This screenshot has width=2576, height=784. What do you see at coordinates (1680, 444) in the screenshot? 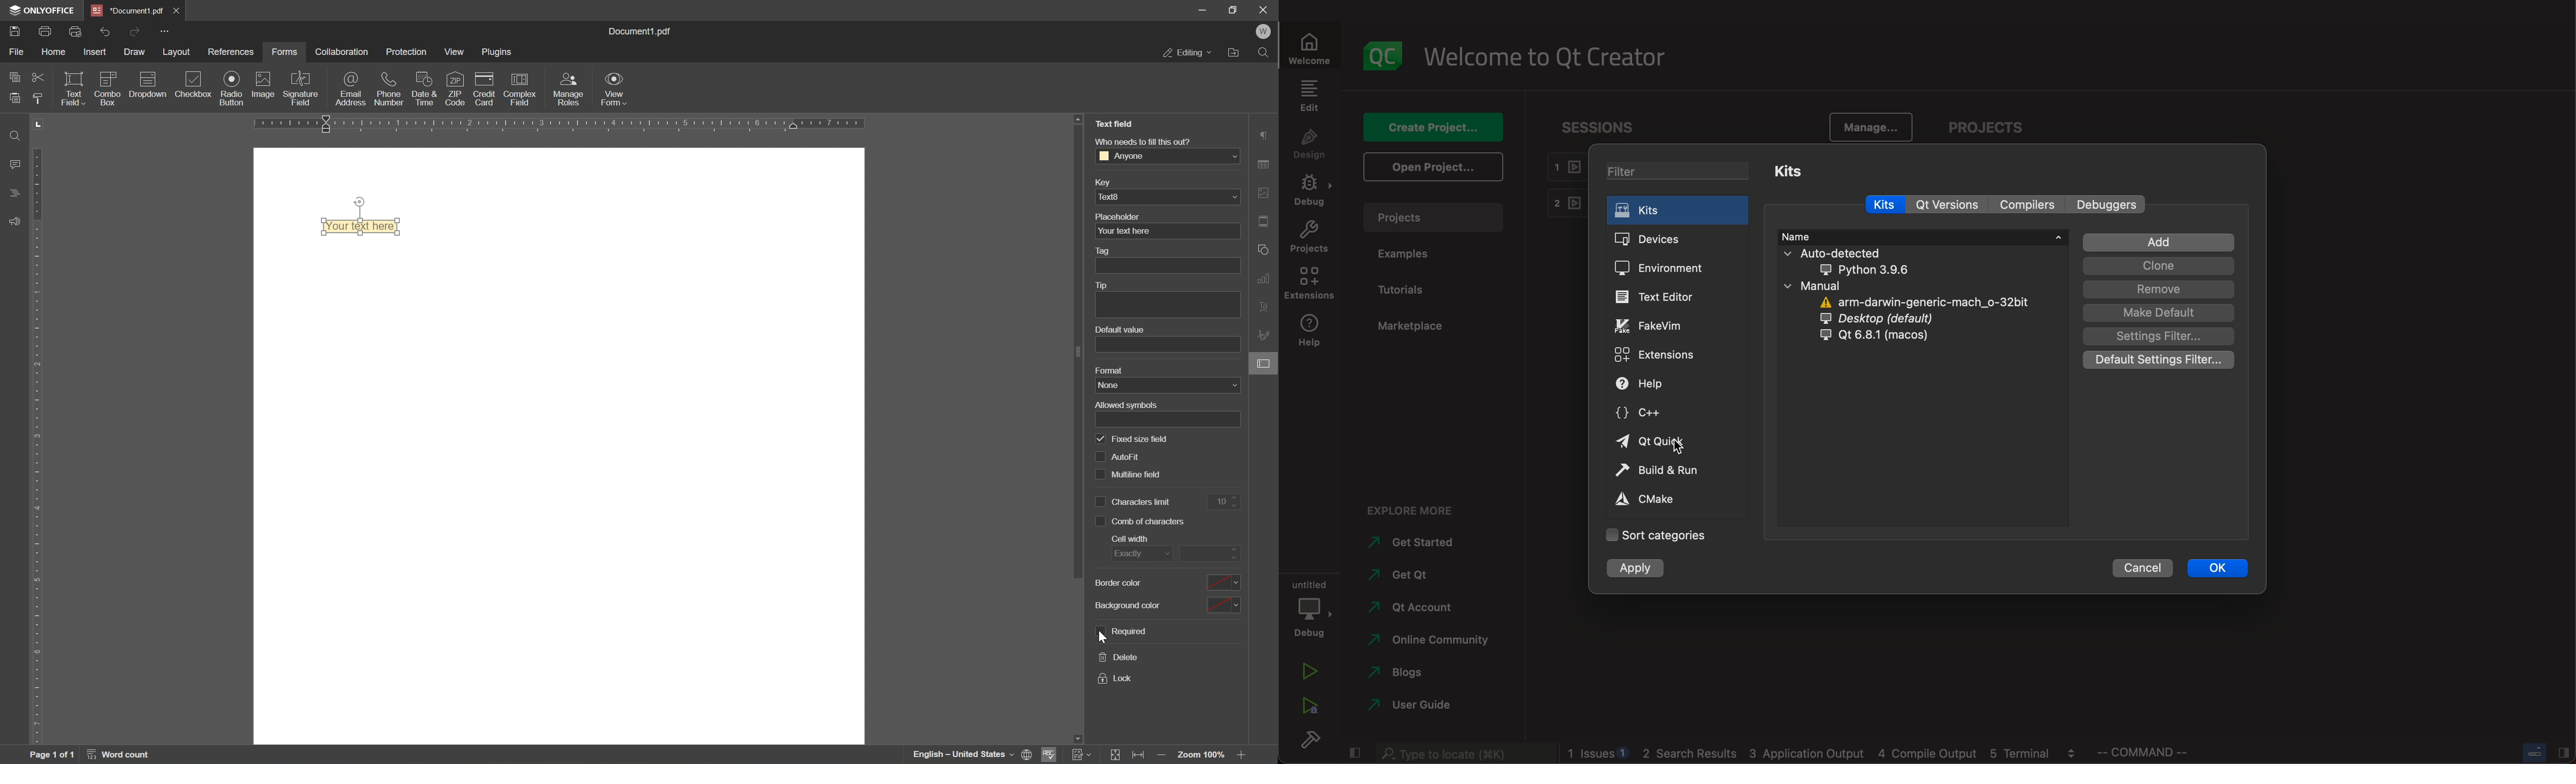
I see `cursor` at bounding box center [1680, 444].